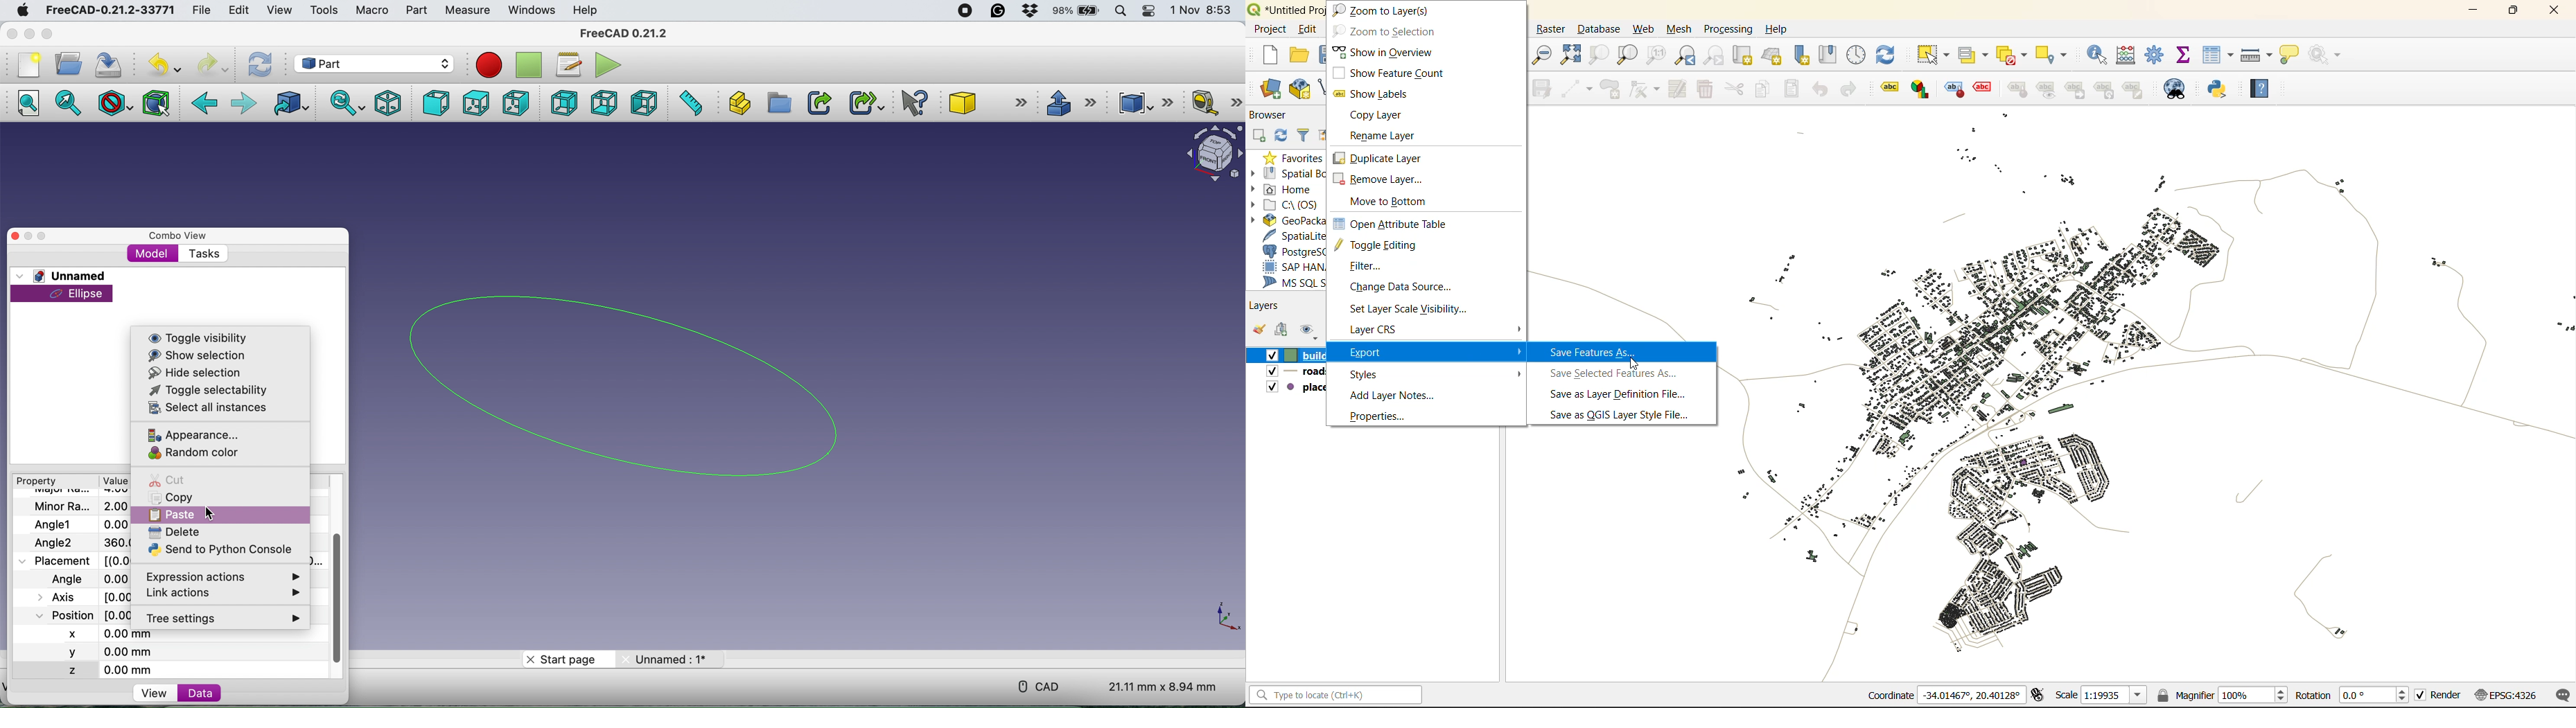 The height and width of the screenshot is (728, 2576). Describe the element at coordinates (66, 276) in the screenshot. I see `unnamed` at that location.